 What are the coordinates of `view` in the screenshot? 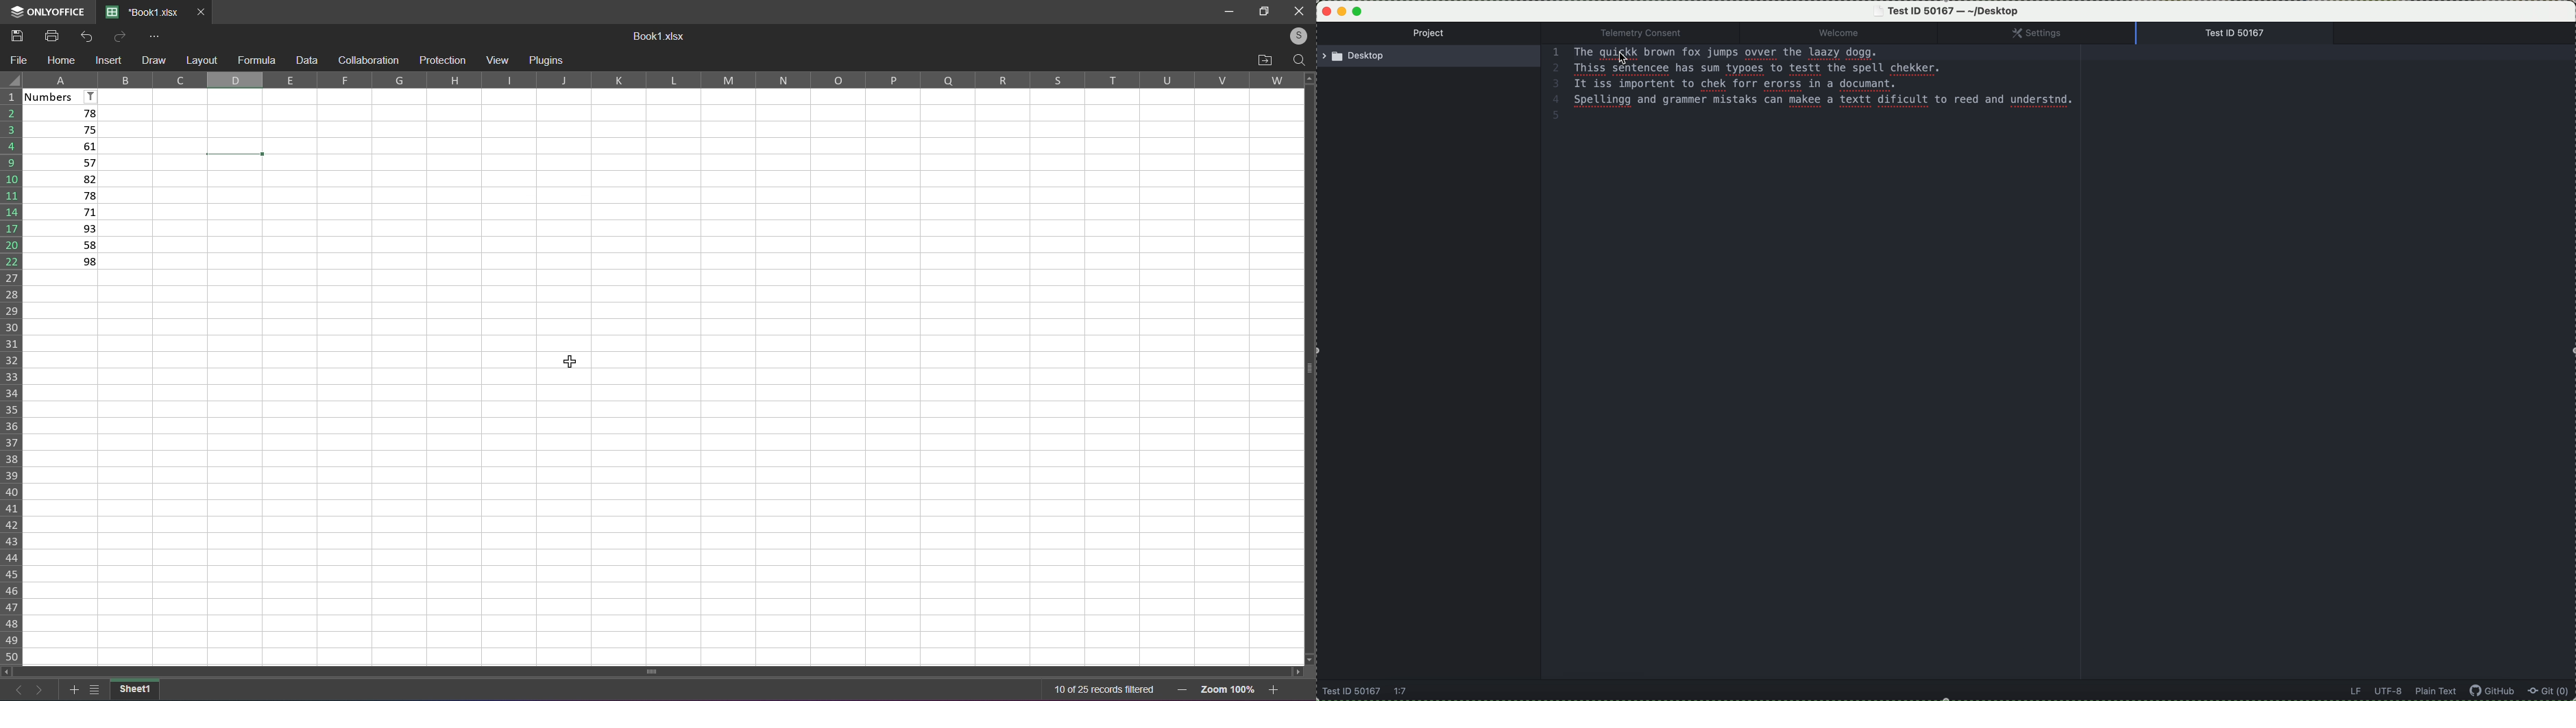 It's located at (496, 59).